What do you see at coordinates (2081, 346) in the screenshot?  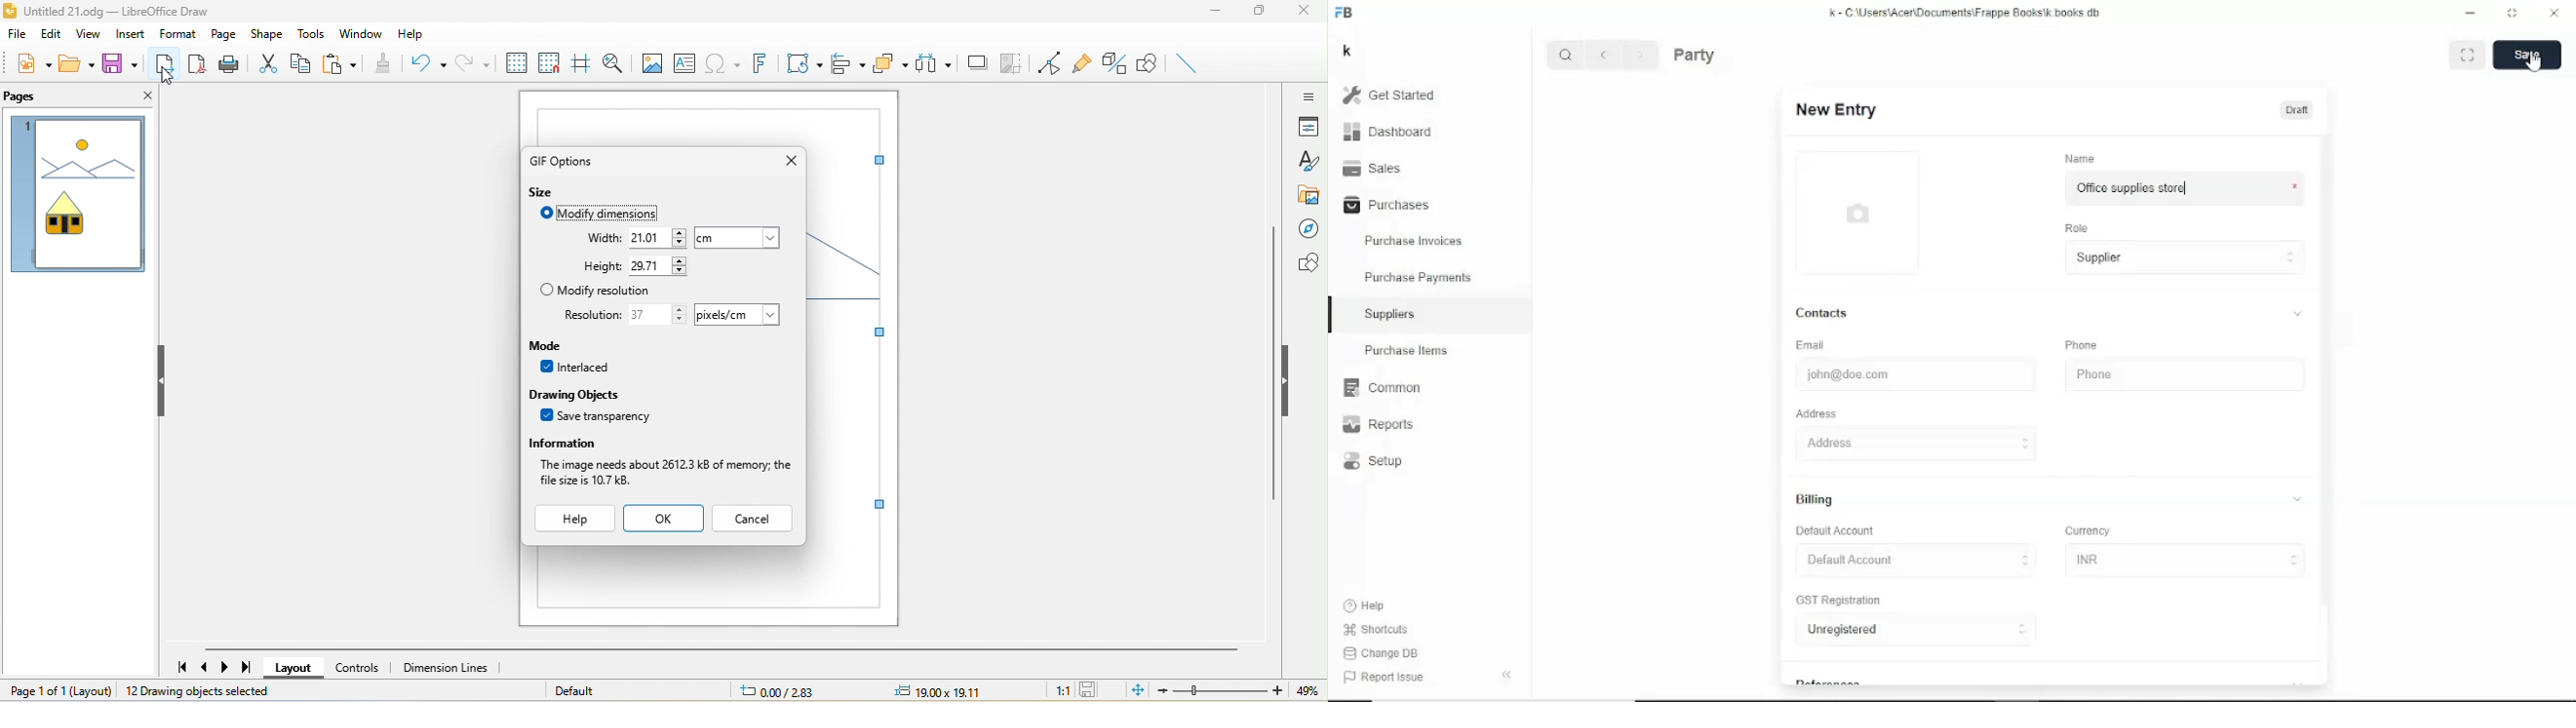 I see `Phone` at bounding box center [2081, 346].